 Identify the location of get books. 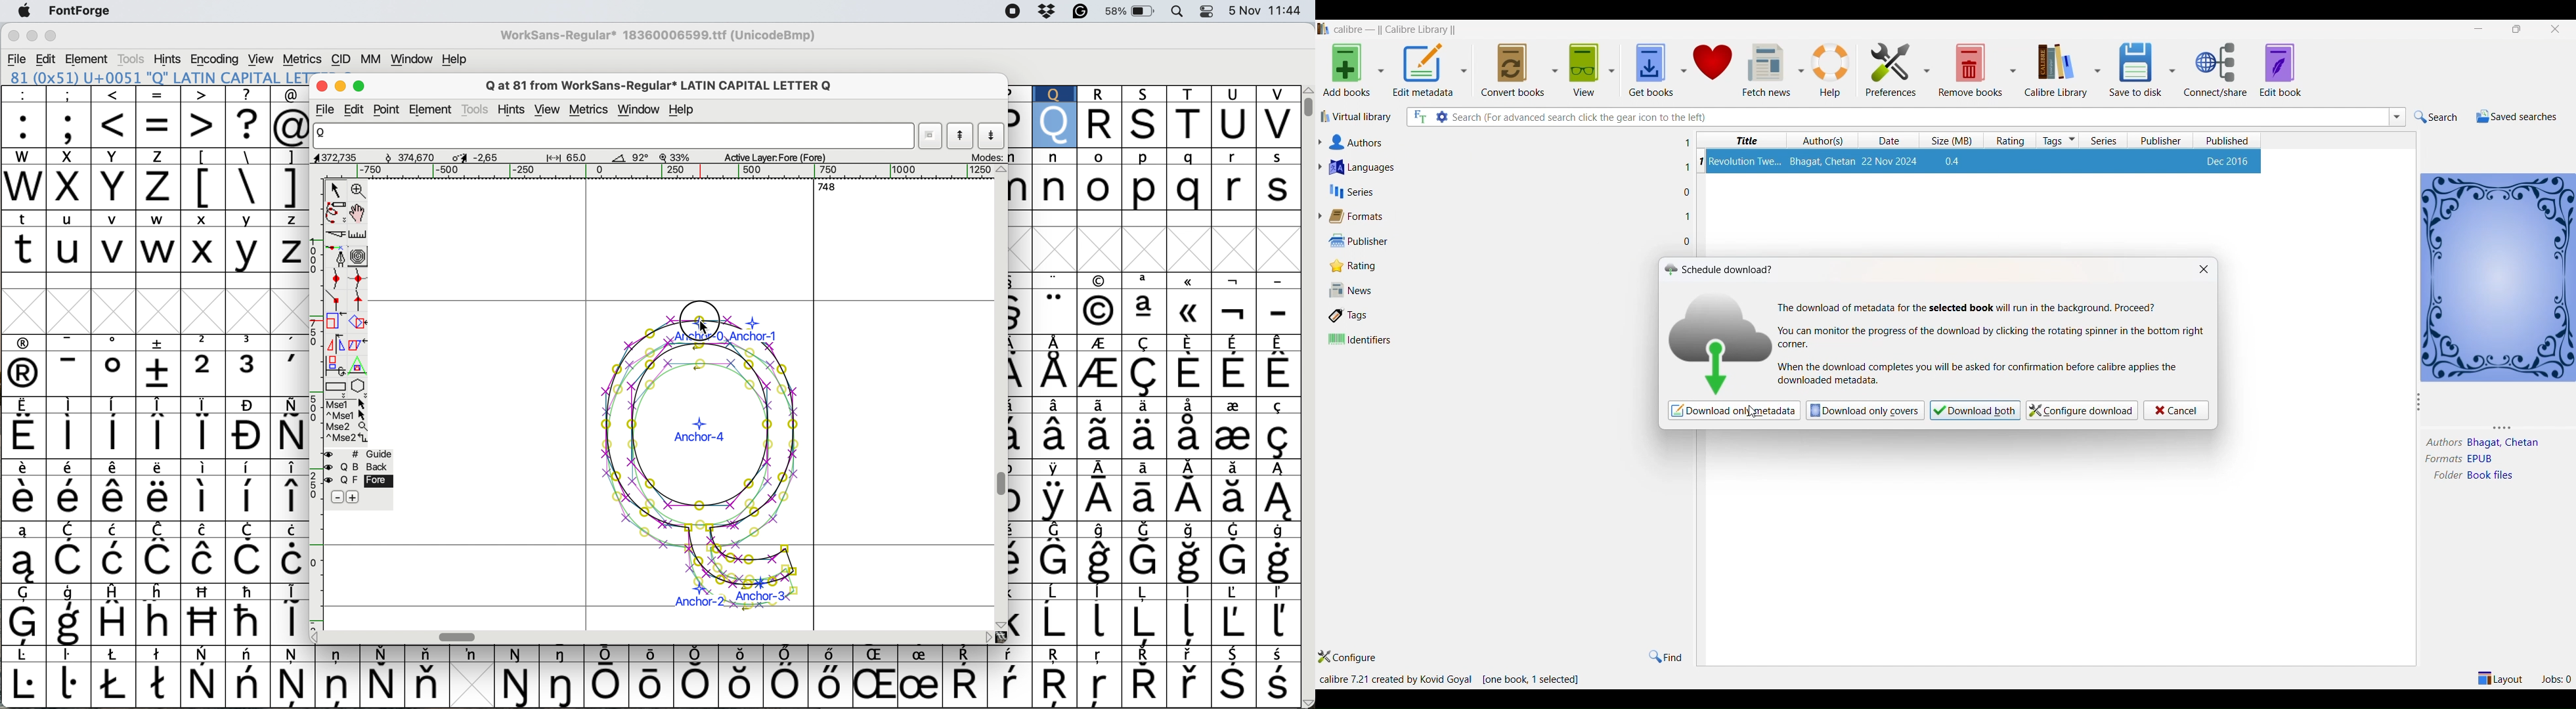
(1648, 66).